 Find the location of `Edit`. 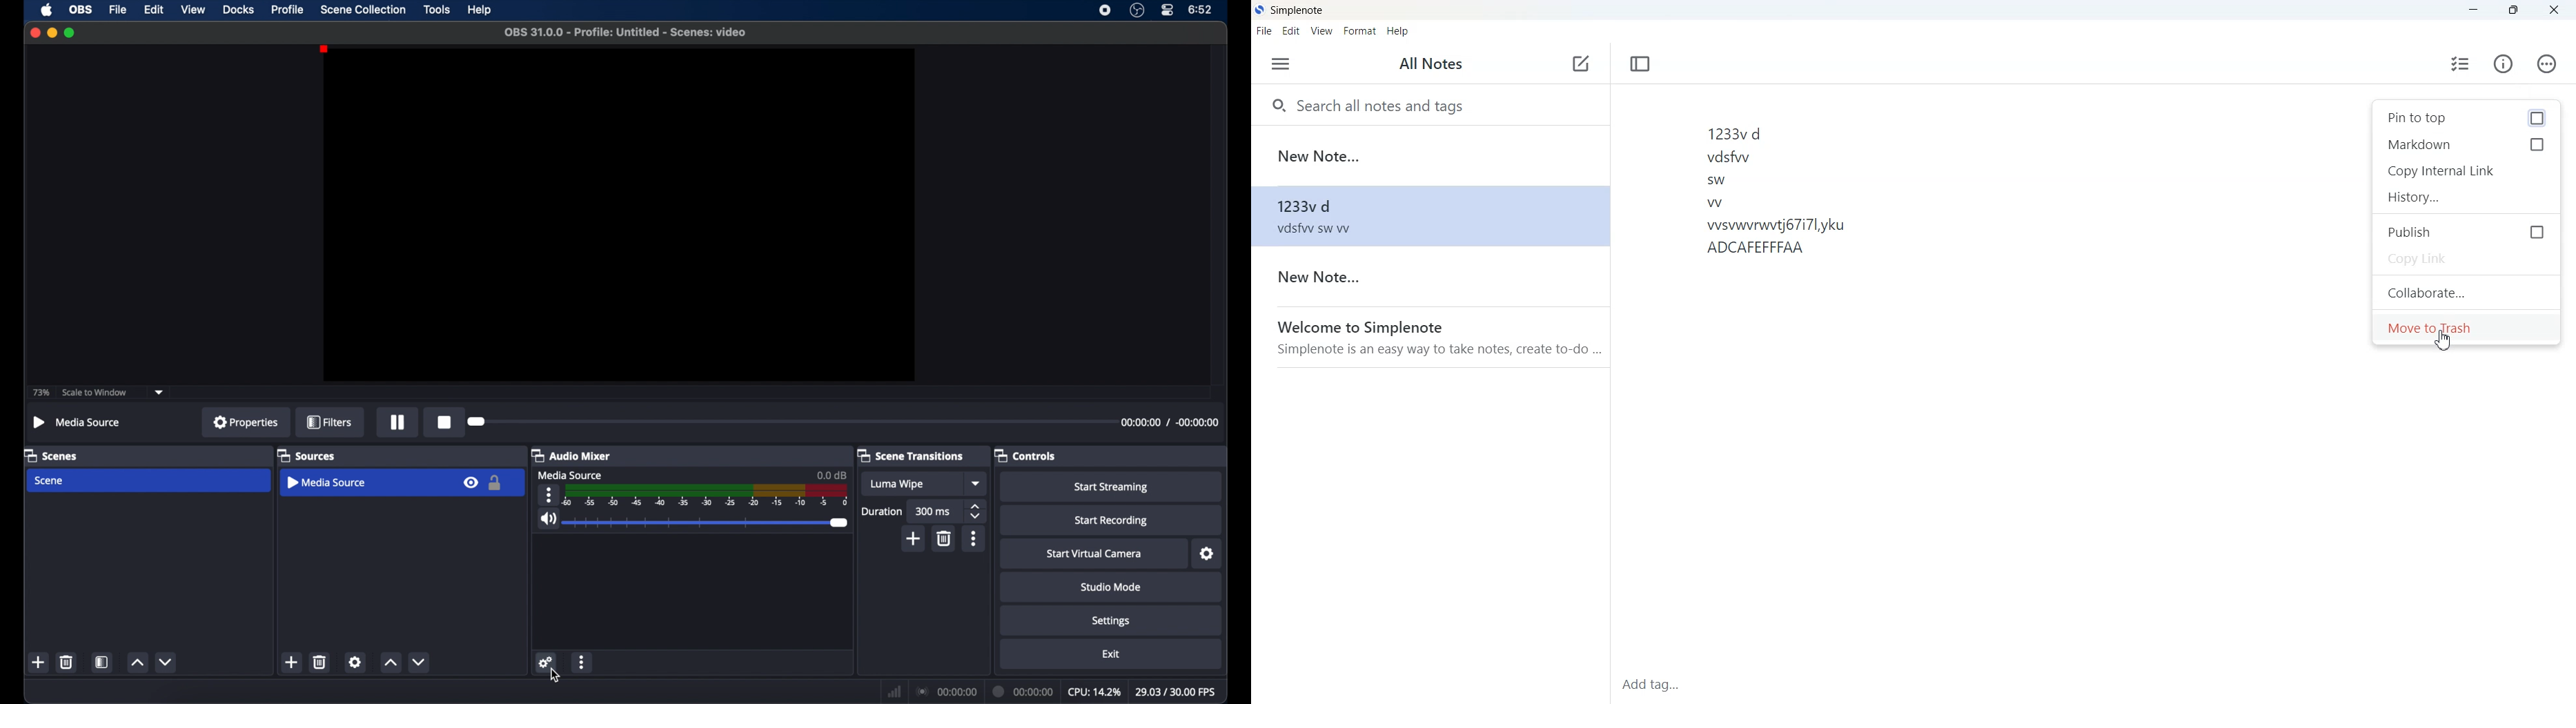

Edit is located at coordinates (1292, 32).